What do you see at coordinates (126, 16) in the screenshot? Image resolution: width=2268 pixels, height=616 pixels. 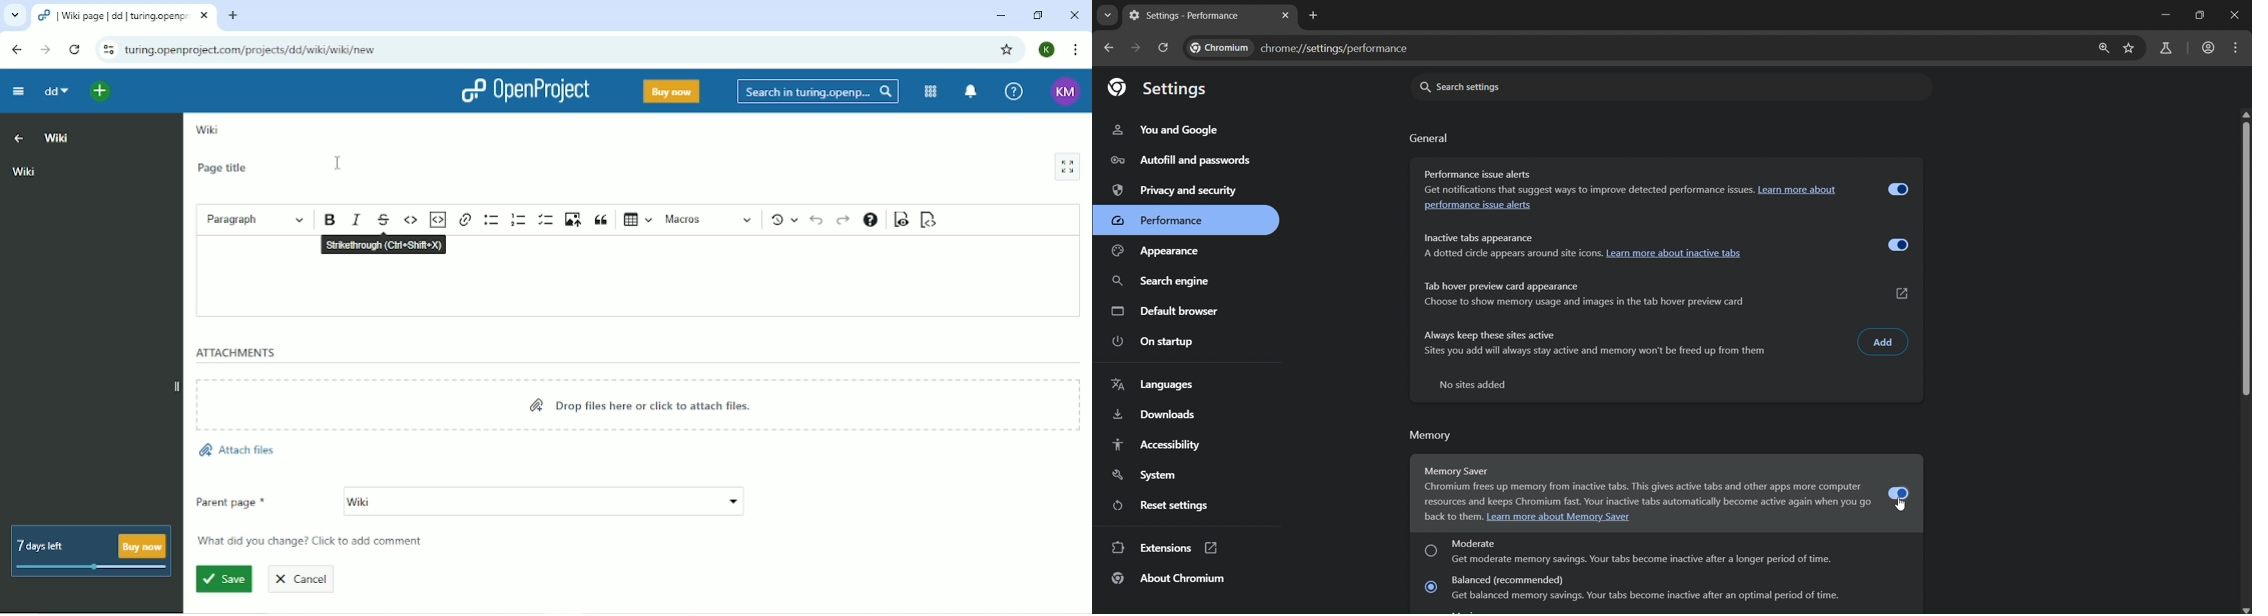 I see `Current tab` at bounding box center [126, 16].